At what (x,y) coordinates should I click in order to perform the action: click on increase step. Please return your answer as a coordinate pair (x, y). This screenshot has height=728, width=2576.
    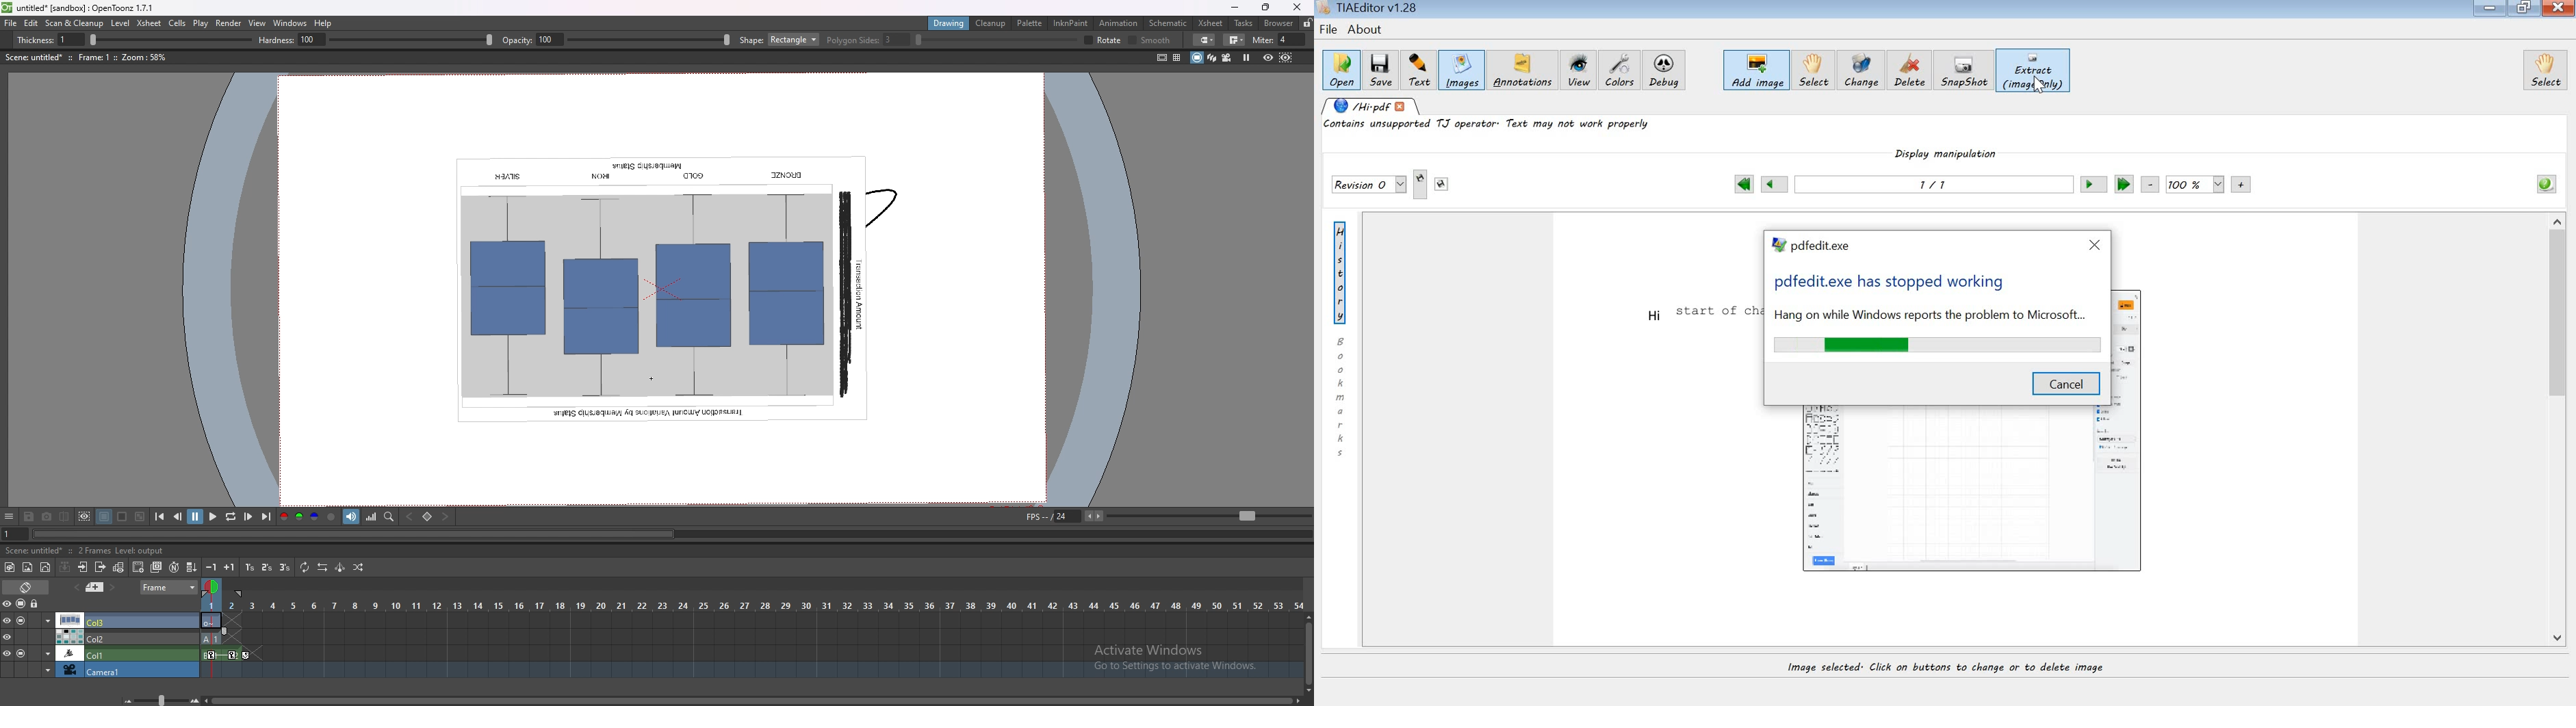
    Looking at the image, I should click on (229, 567).